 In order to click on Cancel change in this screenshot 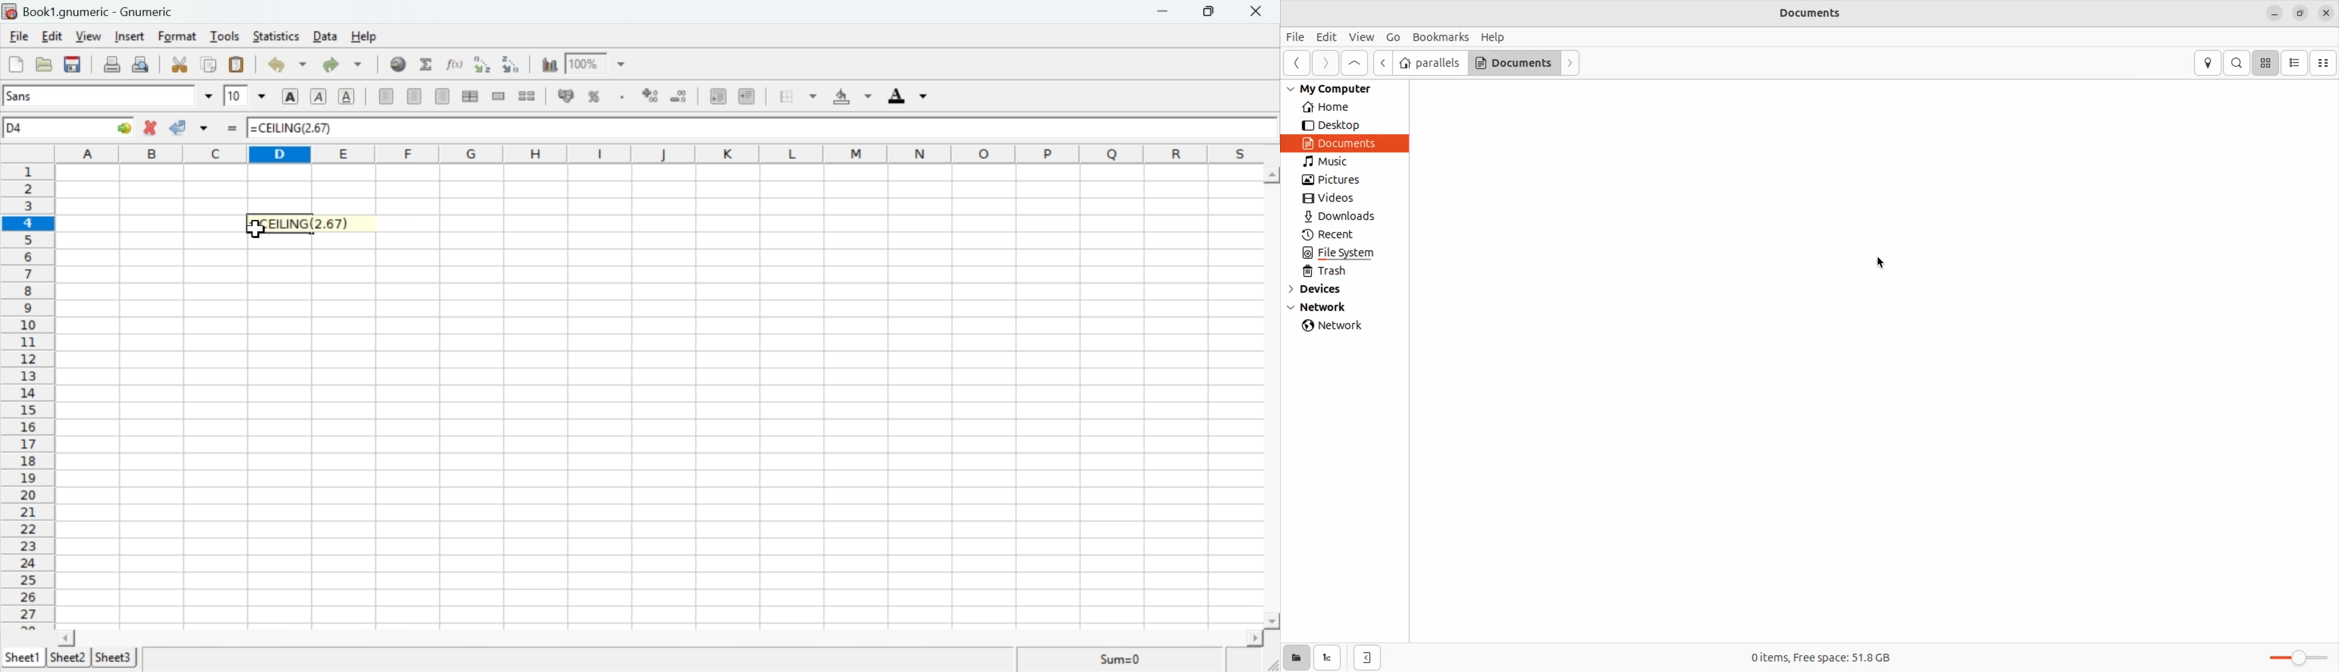, I will do `click(151, 129)`.